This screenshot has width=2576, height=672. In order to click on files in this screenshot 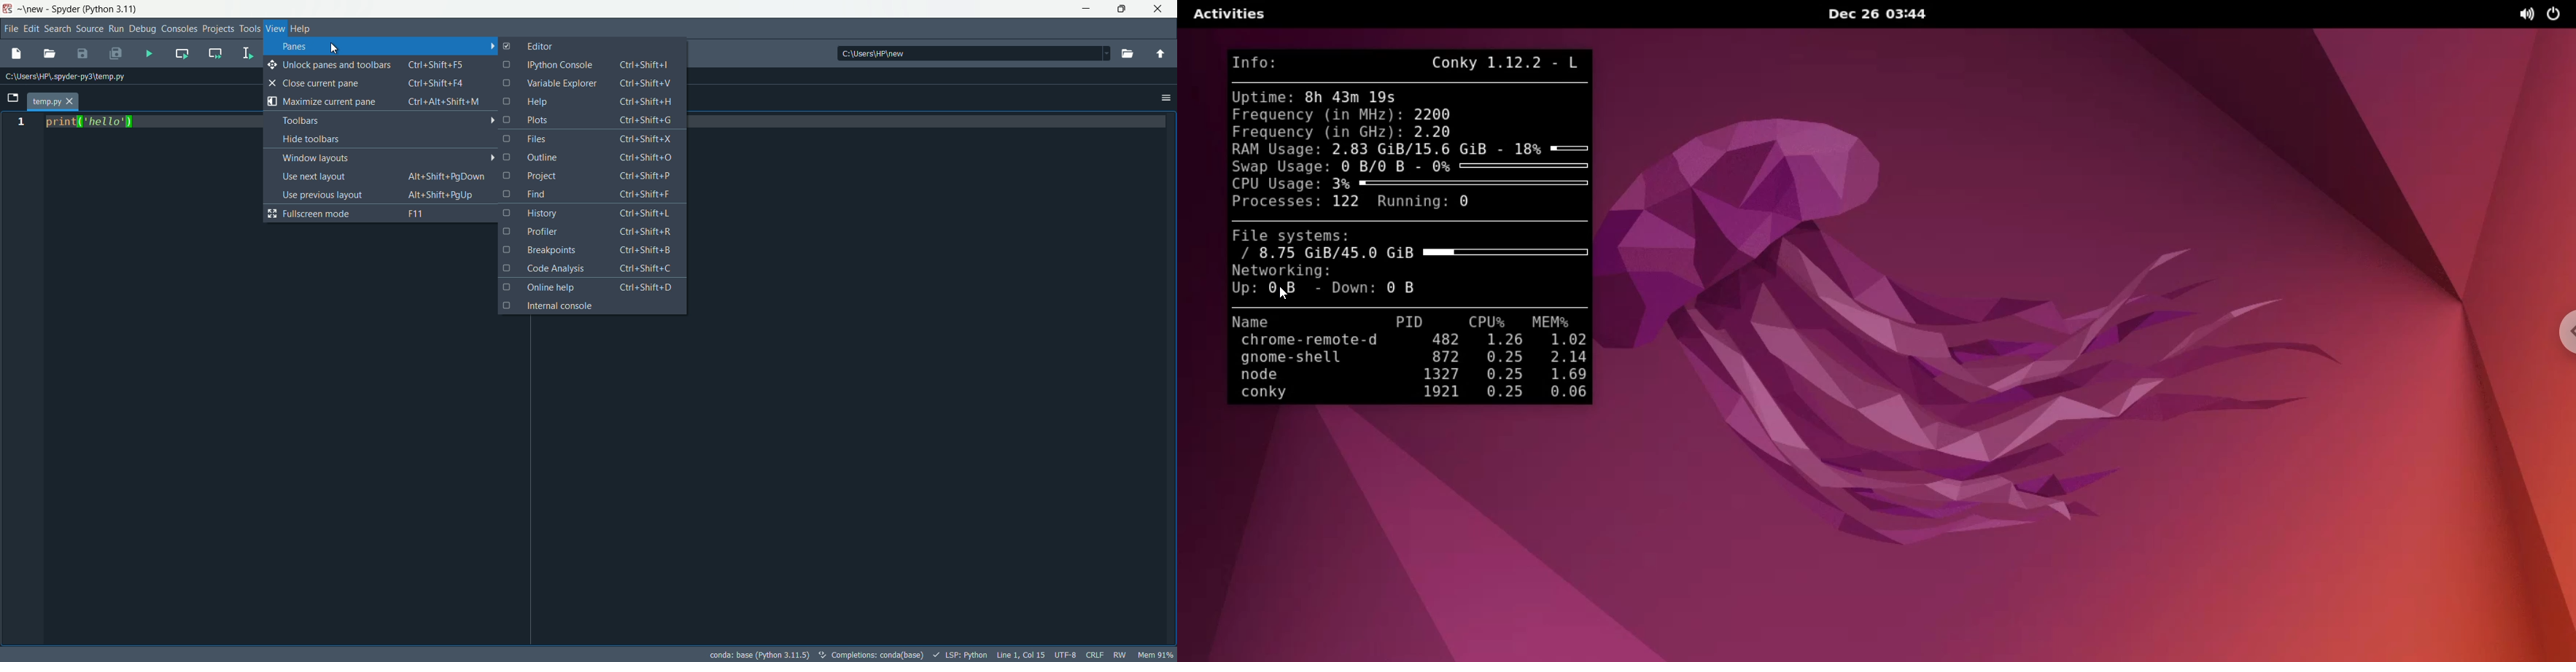, I will do `click(593, 140)`.